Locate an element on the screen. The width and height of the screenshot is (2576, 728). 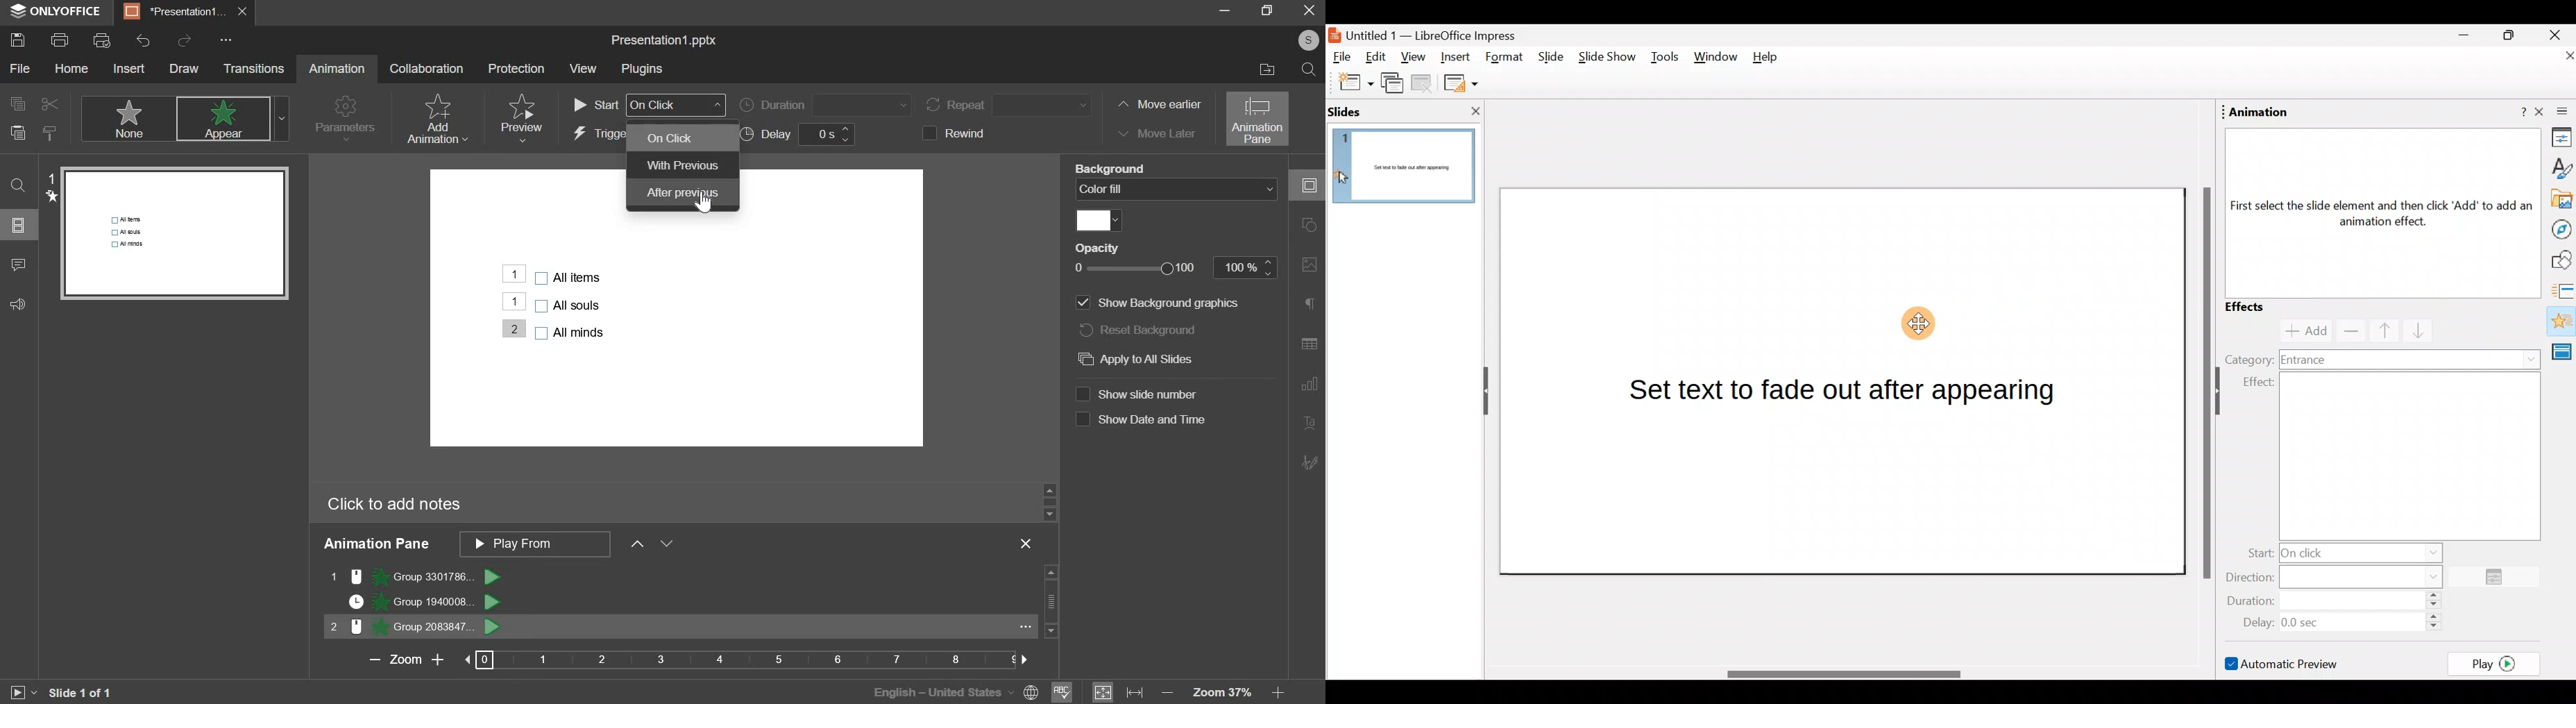
Add effect is located at coordinates (2300, 331).